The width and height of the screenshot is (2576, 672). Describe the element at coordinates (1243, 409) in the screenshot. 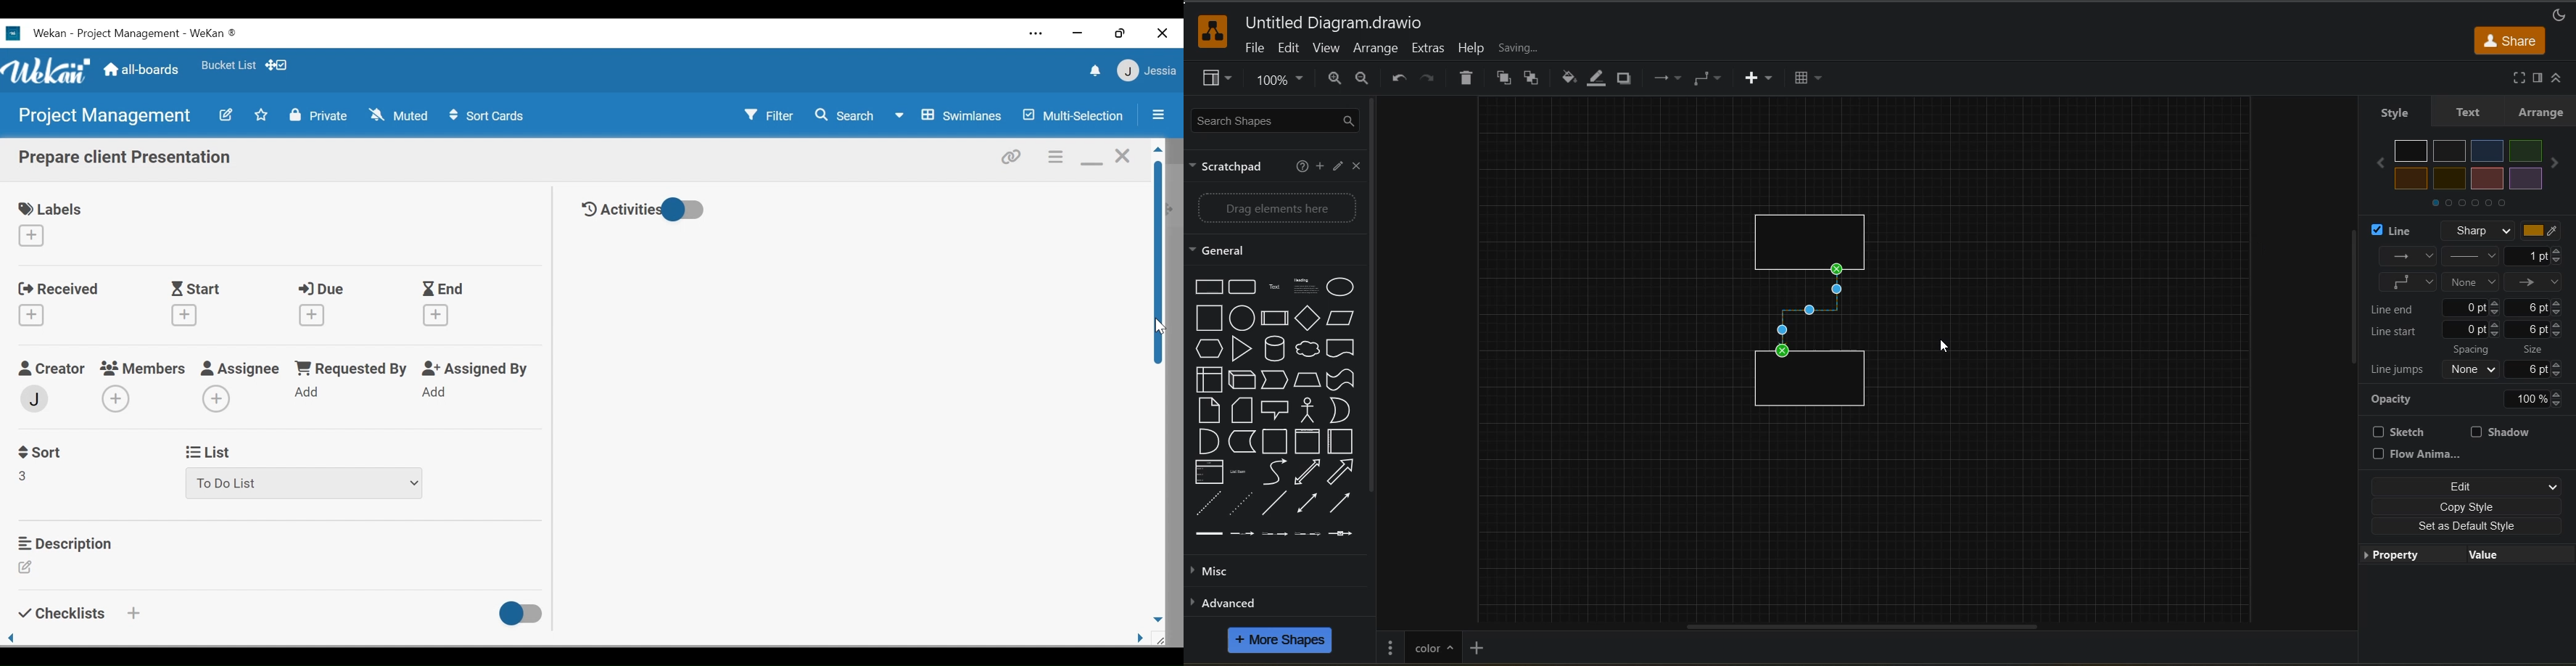

I see `Note` at that location.